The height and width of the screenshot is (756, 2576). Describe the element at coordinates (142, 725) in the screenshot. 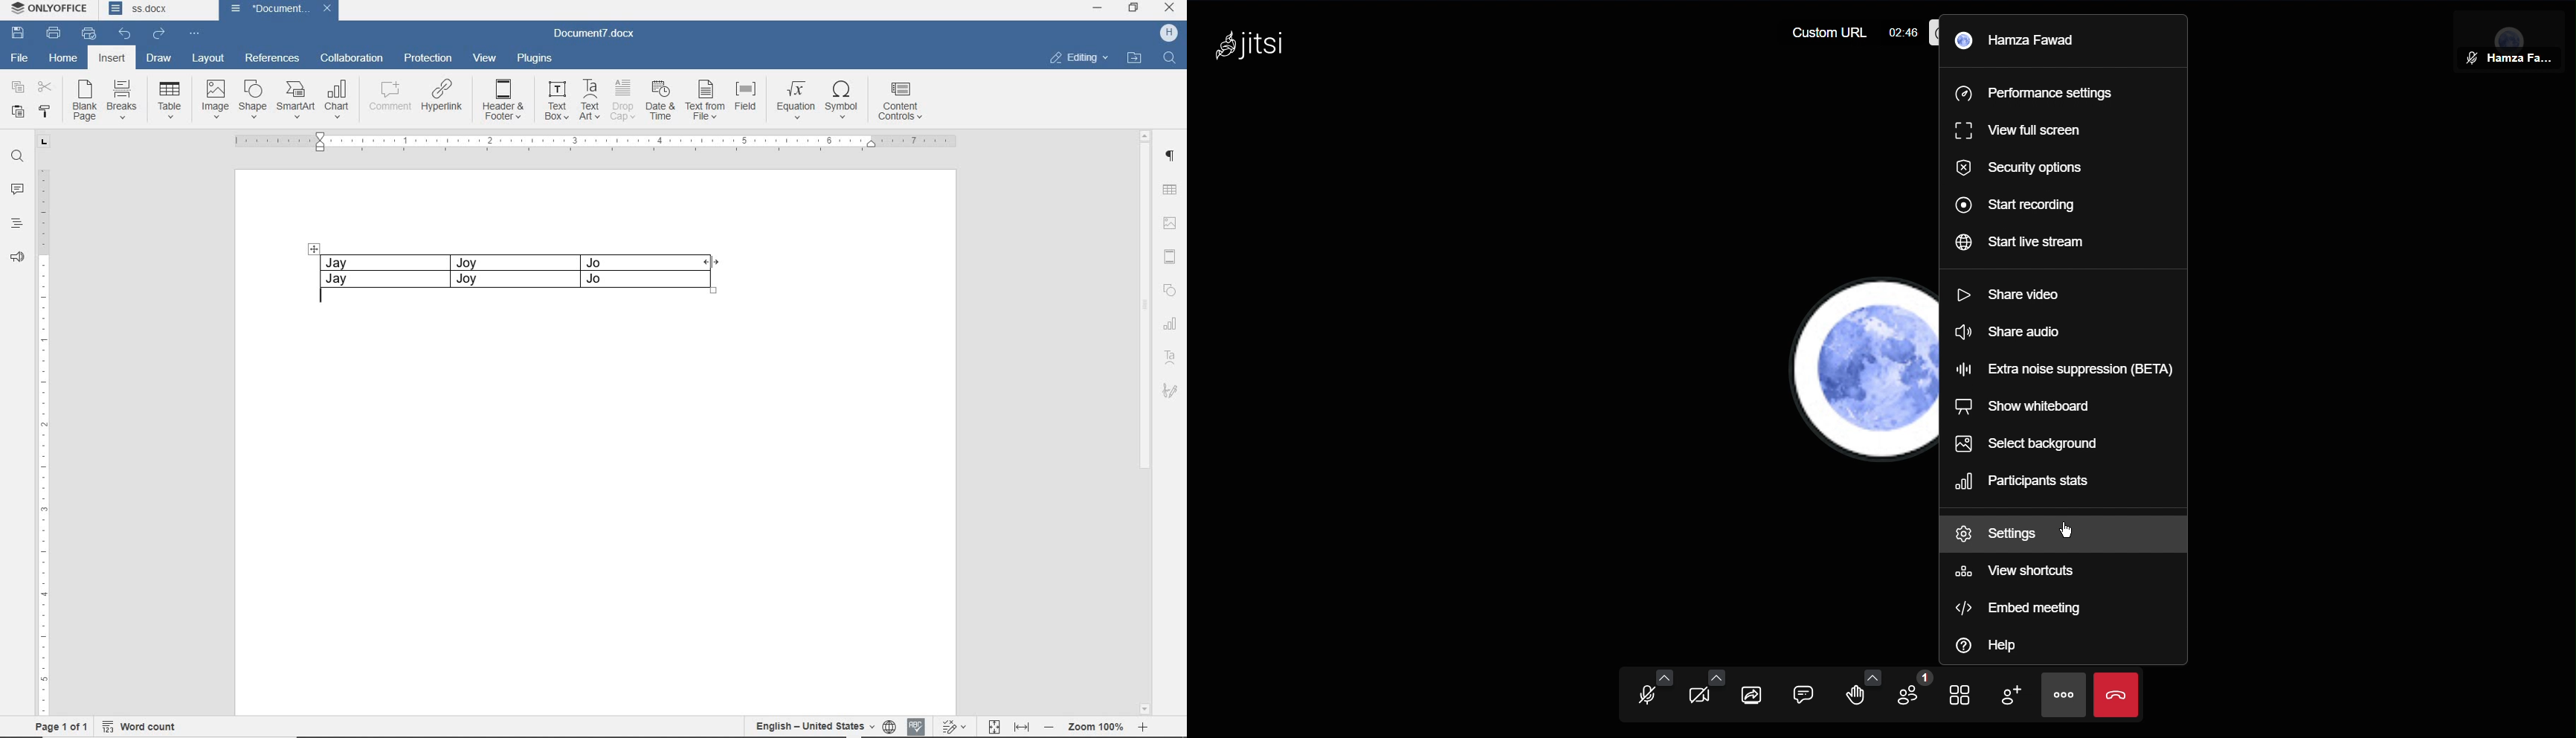

I see `WORD COUNT` at that location.